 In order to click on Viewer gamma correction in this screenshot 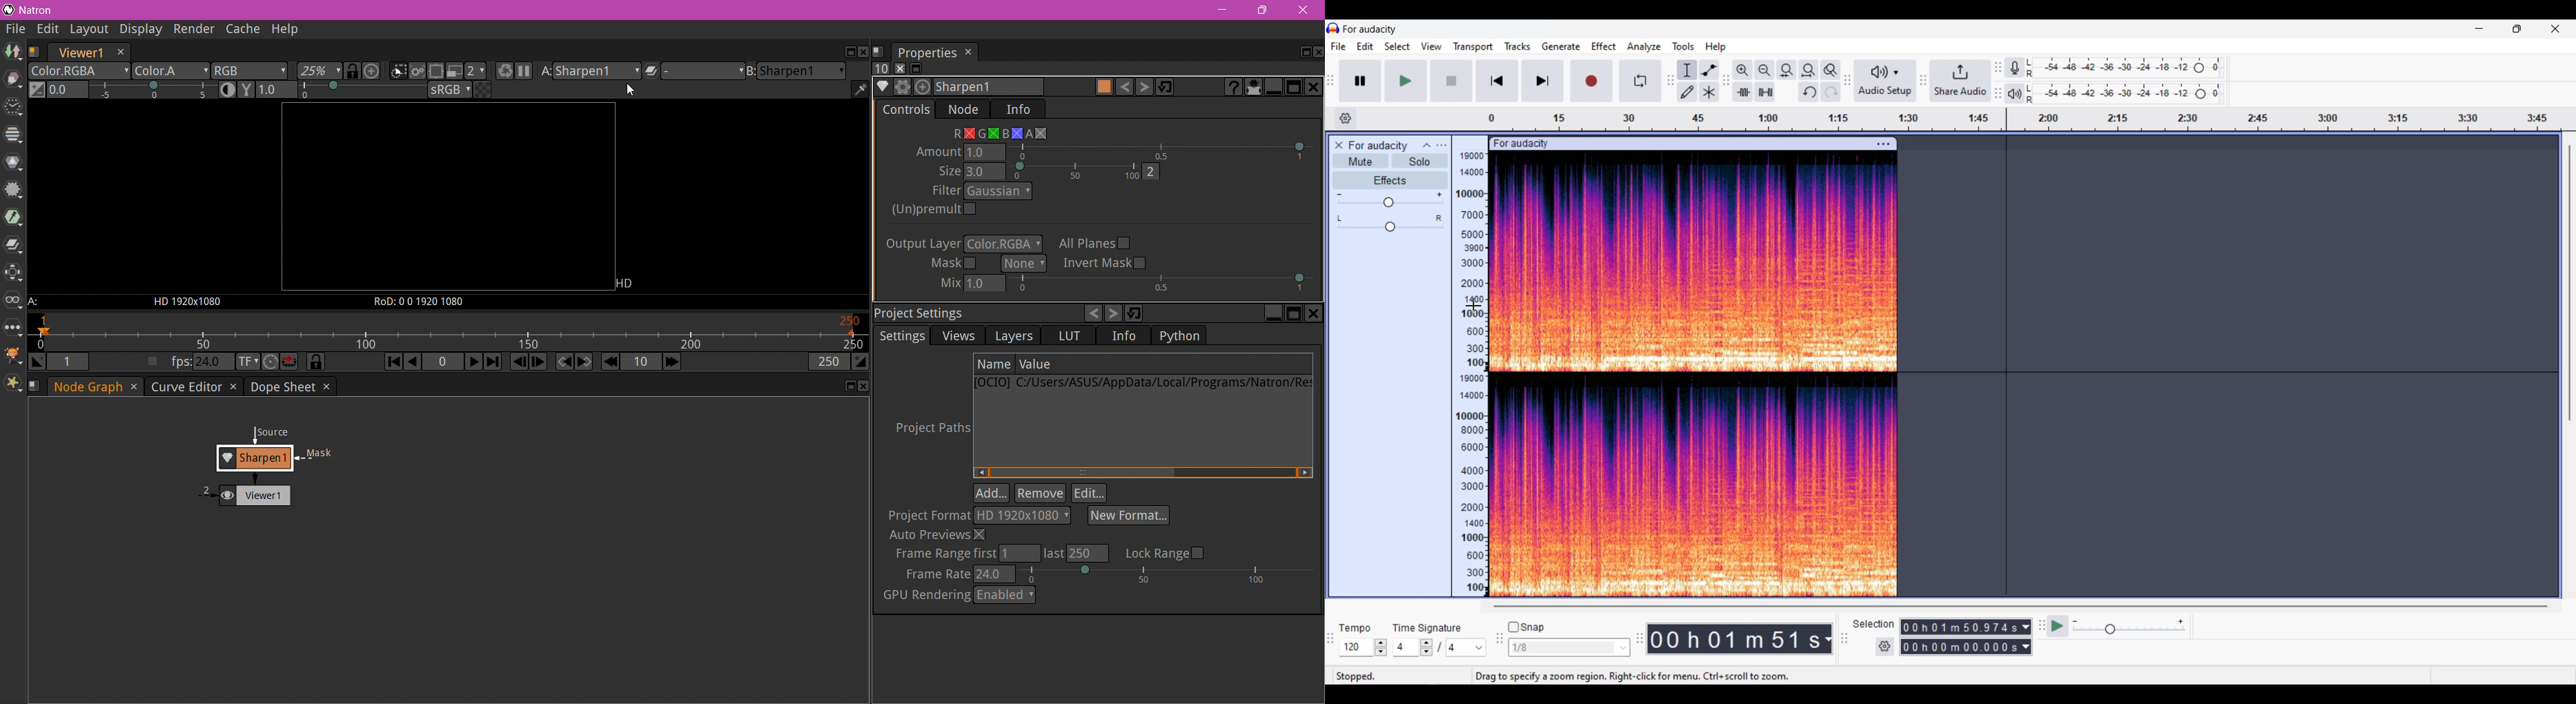, I will do `click(246, 90)`.